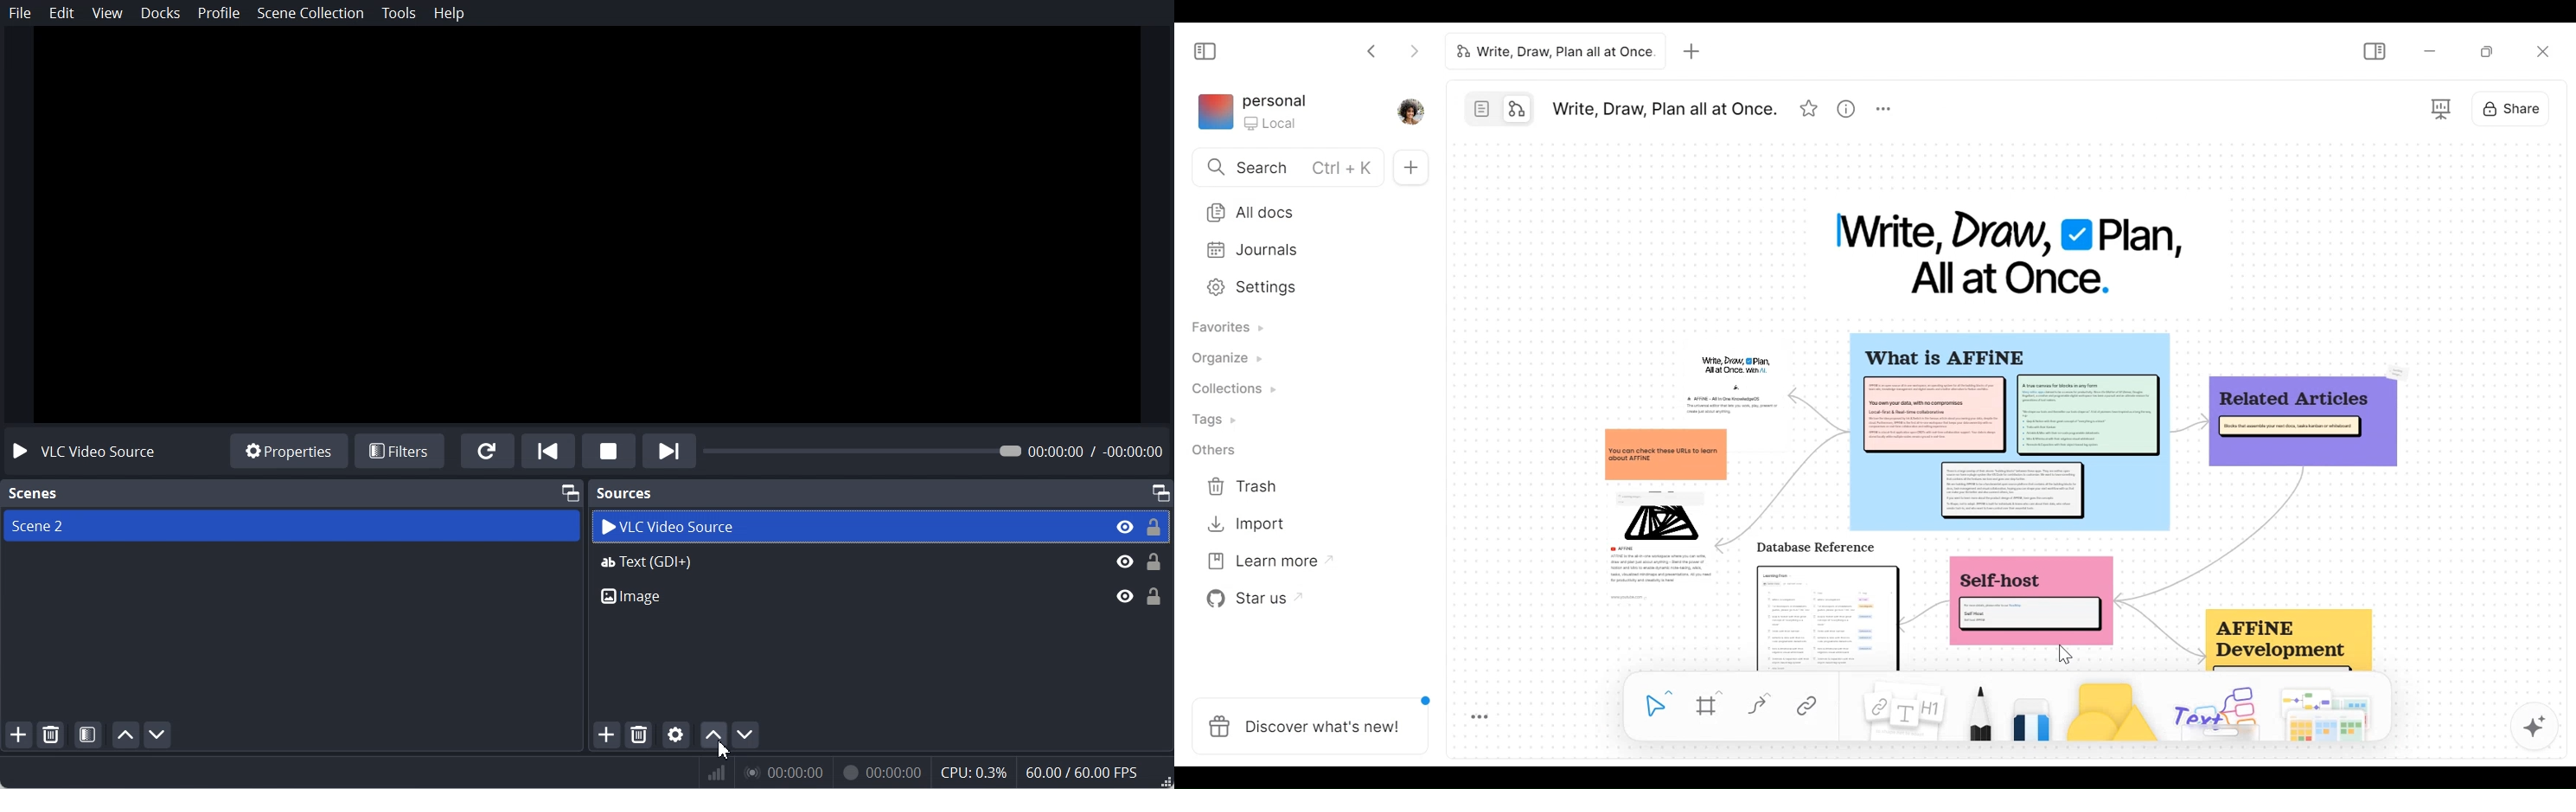 The width and height of the screenshot is (2576, 812). What do you see at coordinates (52, 734) in the screenshot?
I see `Remove selected scene` at bounding box center [52, 734].